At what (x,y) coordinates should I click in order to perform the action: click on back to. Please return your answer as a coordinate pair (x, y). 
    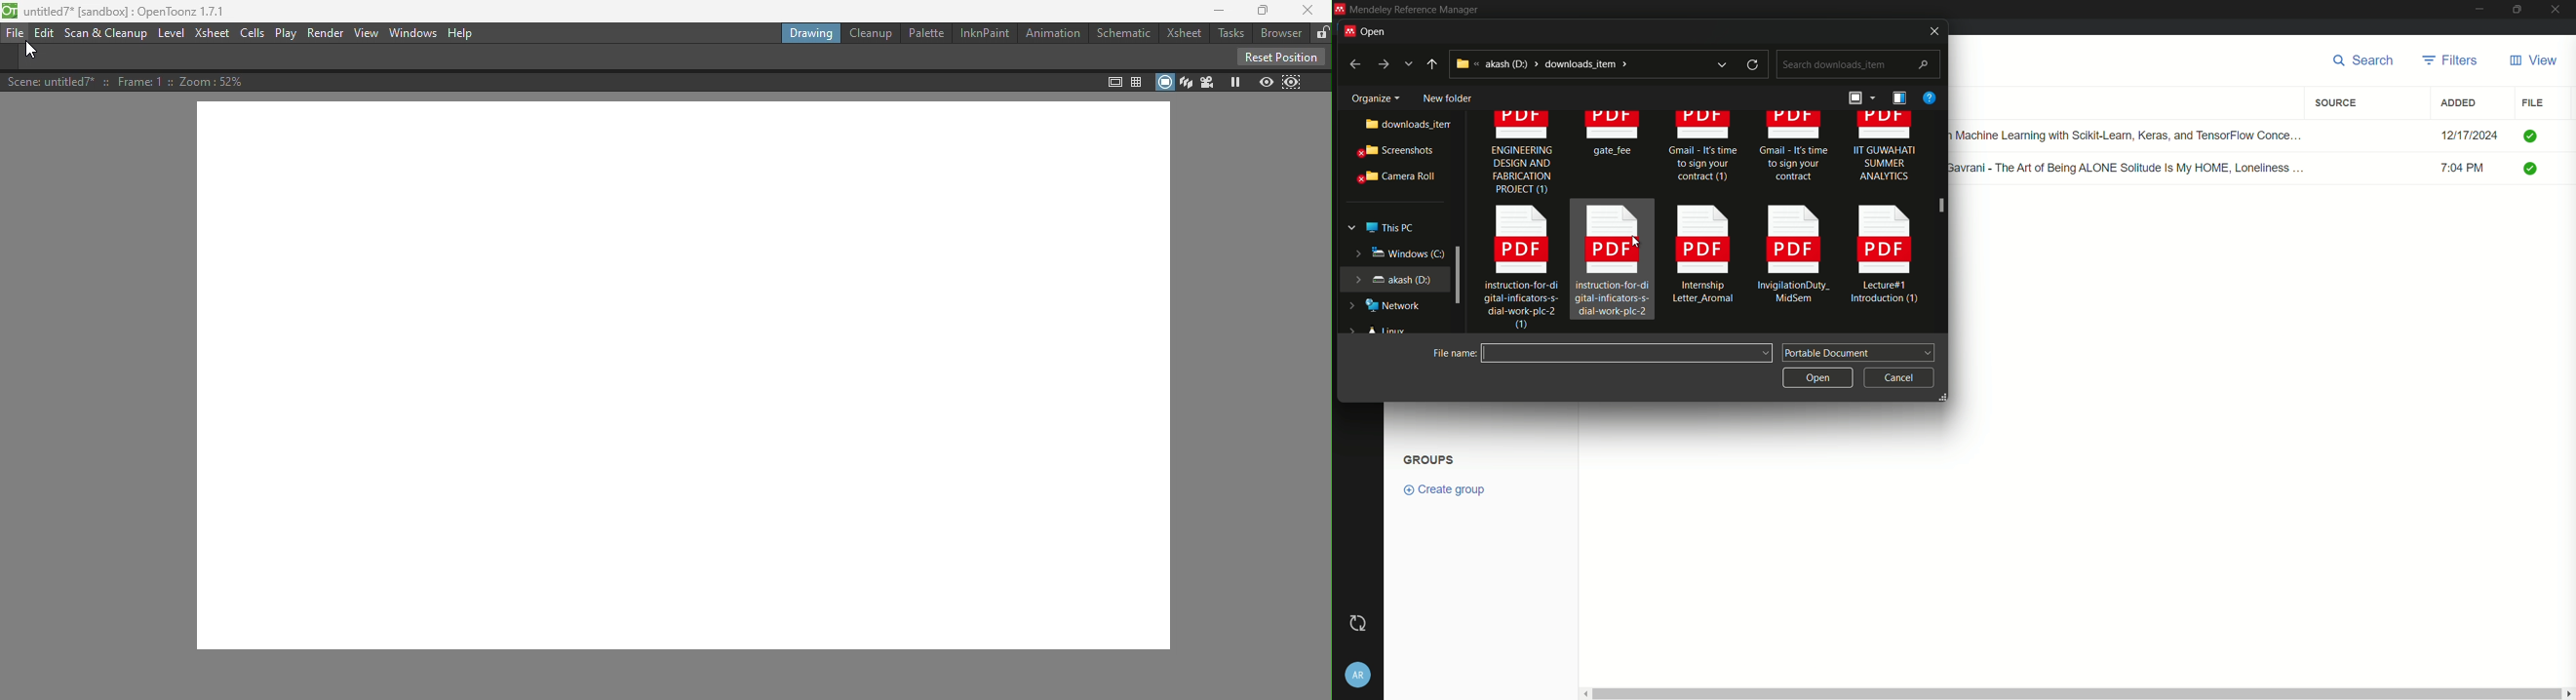
    Looking at the image, I should click on (1351, 63).